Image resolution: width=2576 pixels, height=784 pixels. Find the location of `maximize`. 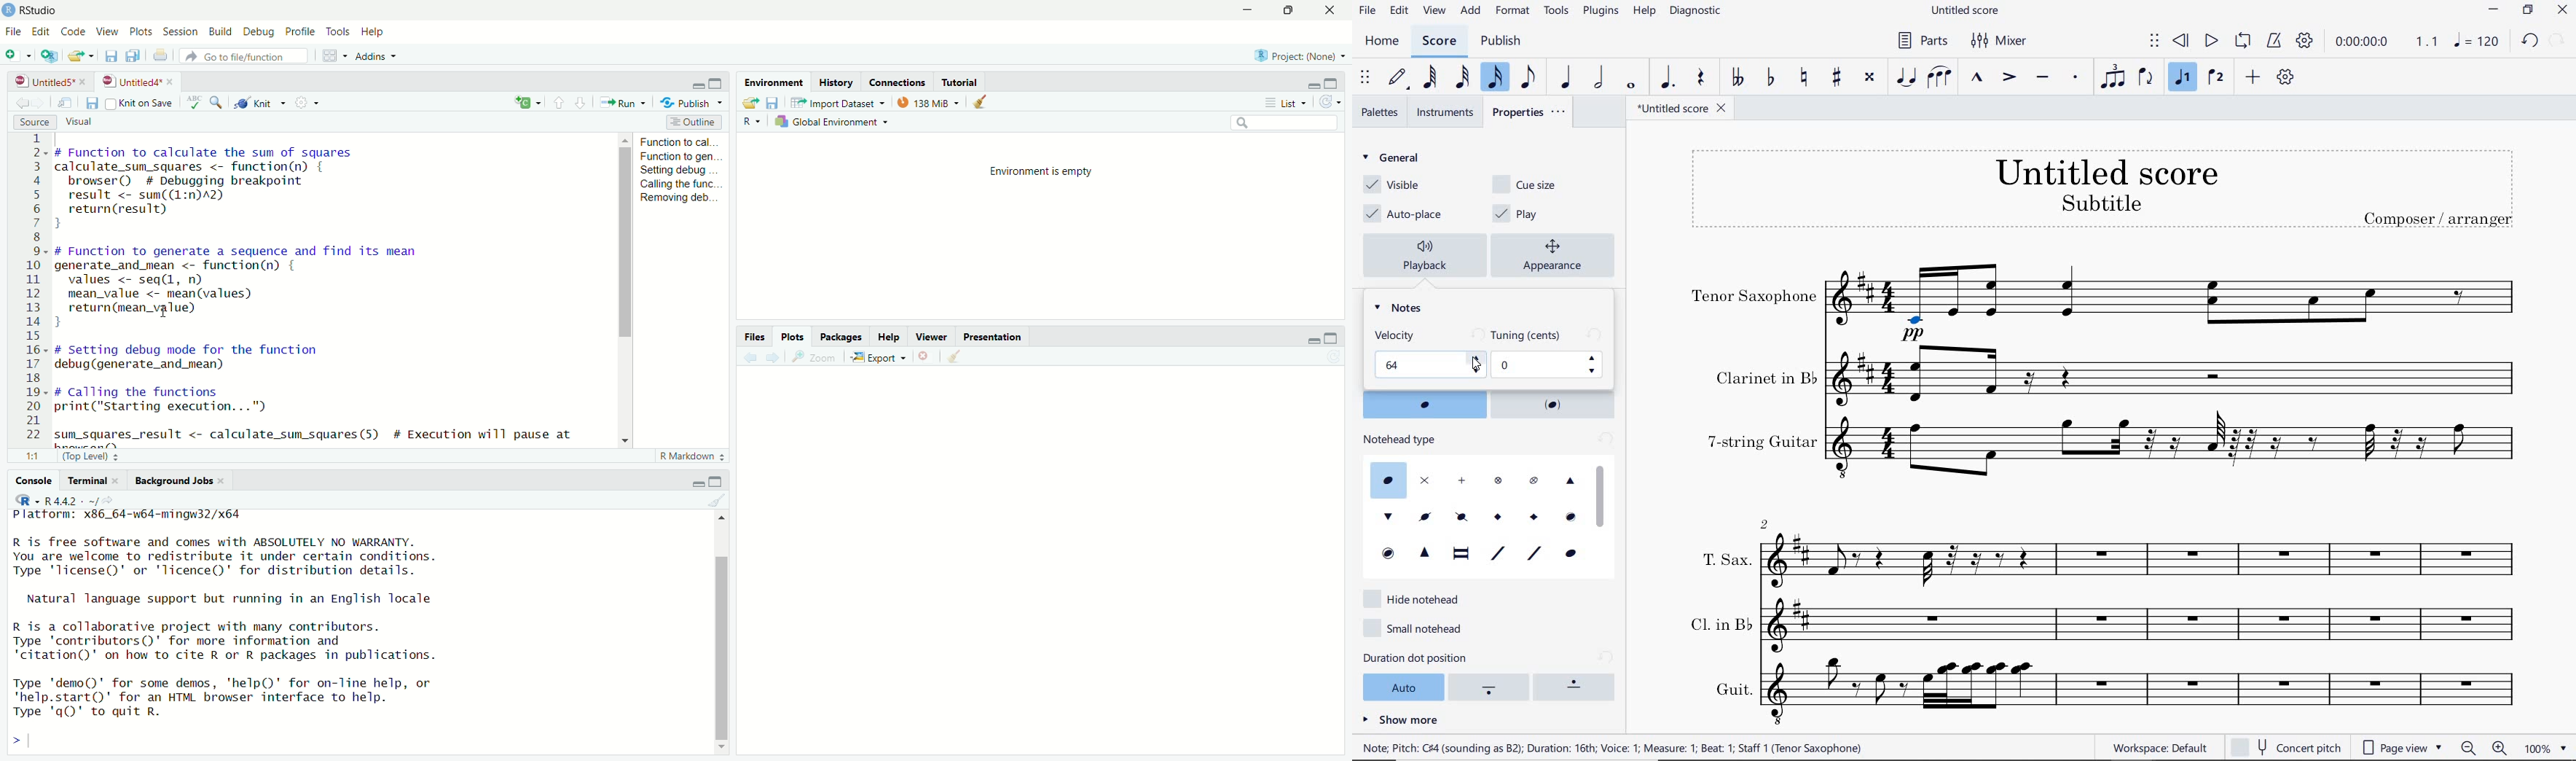

maximize is located at coordinates (1337, 334).